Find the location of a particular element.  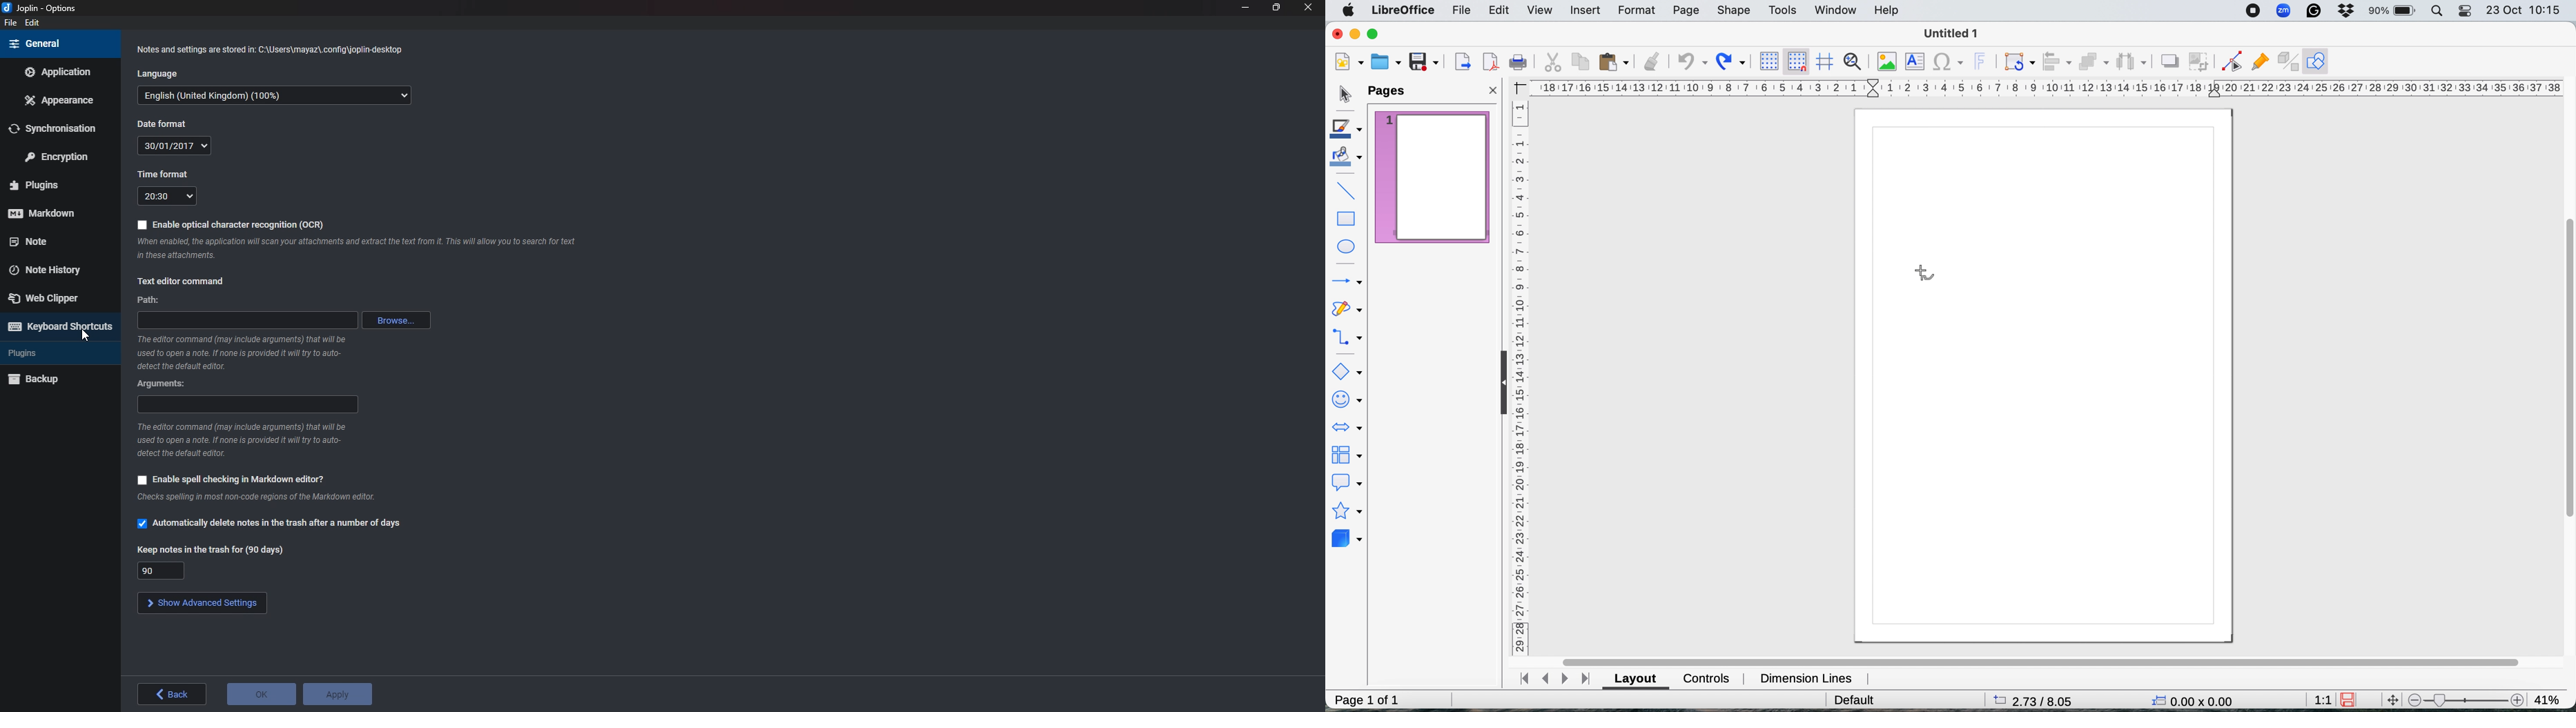

minimize is located at coordinates (1246, 6).